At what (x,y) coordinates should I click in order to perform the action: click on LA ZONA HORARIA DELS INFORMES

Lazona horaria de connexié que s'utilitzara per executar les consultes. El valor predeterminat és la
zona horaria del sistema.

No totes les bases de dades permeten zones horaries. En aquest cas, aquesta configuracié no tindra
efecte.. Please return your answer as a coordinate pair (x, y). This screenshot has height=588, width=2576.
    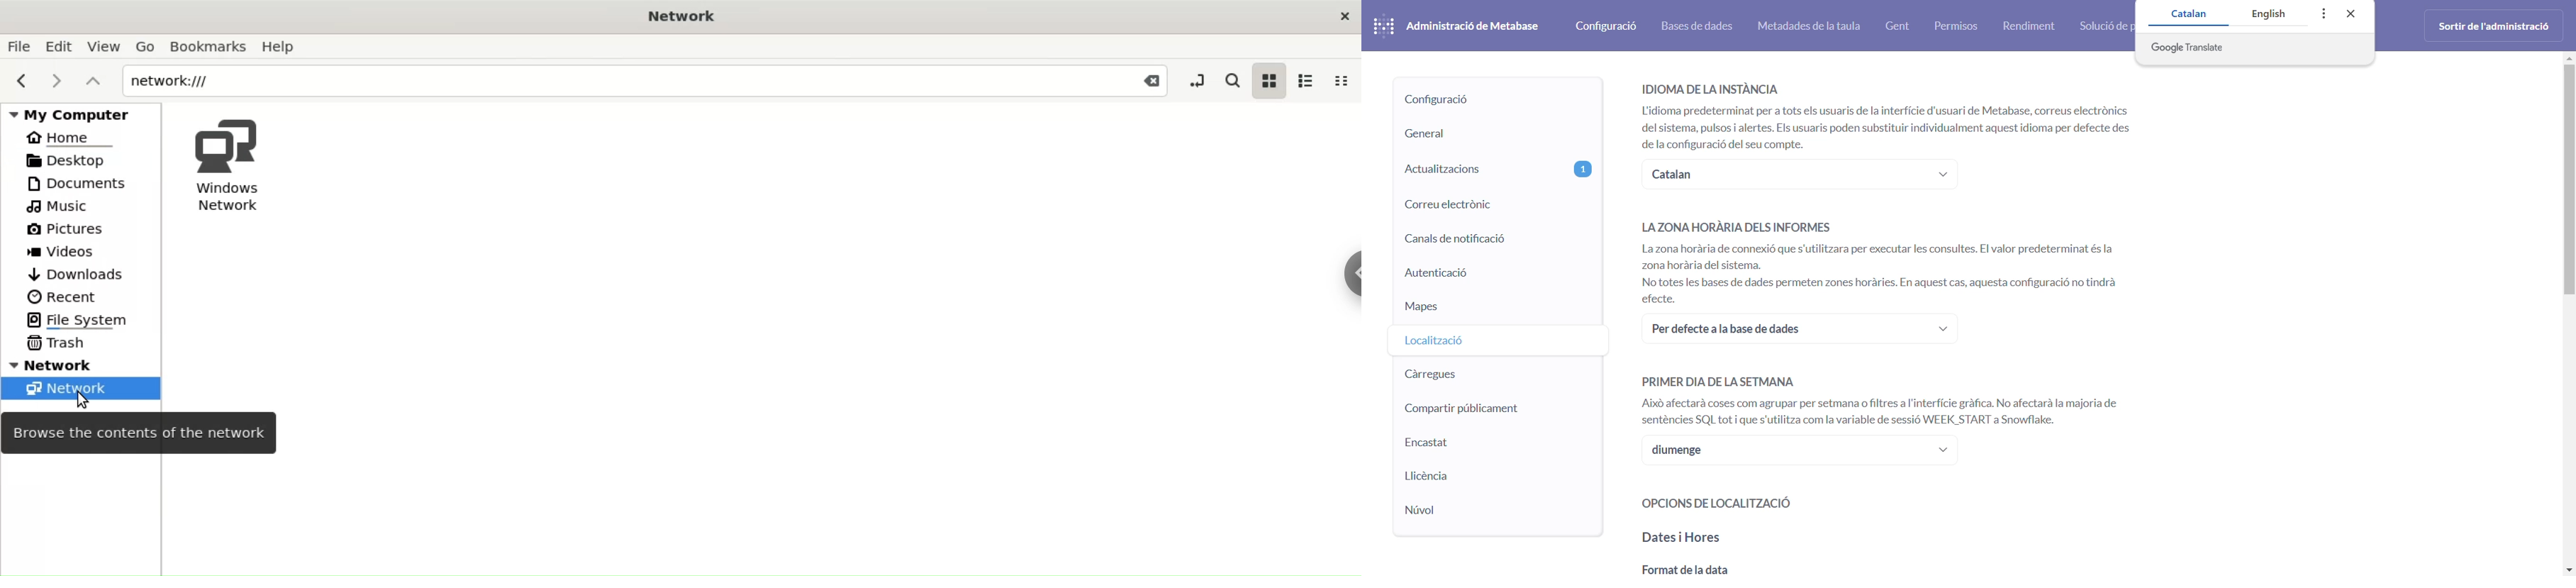
    Looking at the image, I should click on (1883, 260).